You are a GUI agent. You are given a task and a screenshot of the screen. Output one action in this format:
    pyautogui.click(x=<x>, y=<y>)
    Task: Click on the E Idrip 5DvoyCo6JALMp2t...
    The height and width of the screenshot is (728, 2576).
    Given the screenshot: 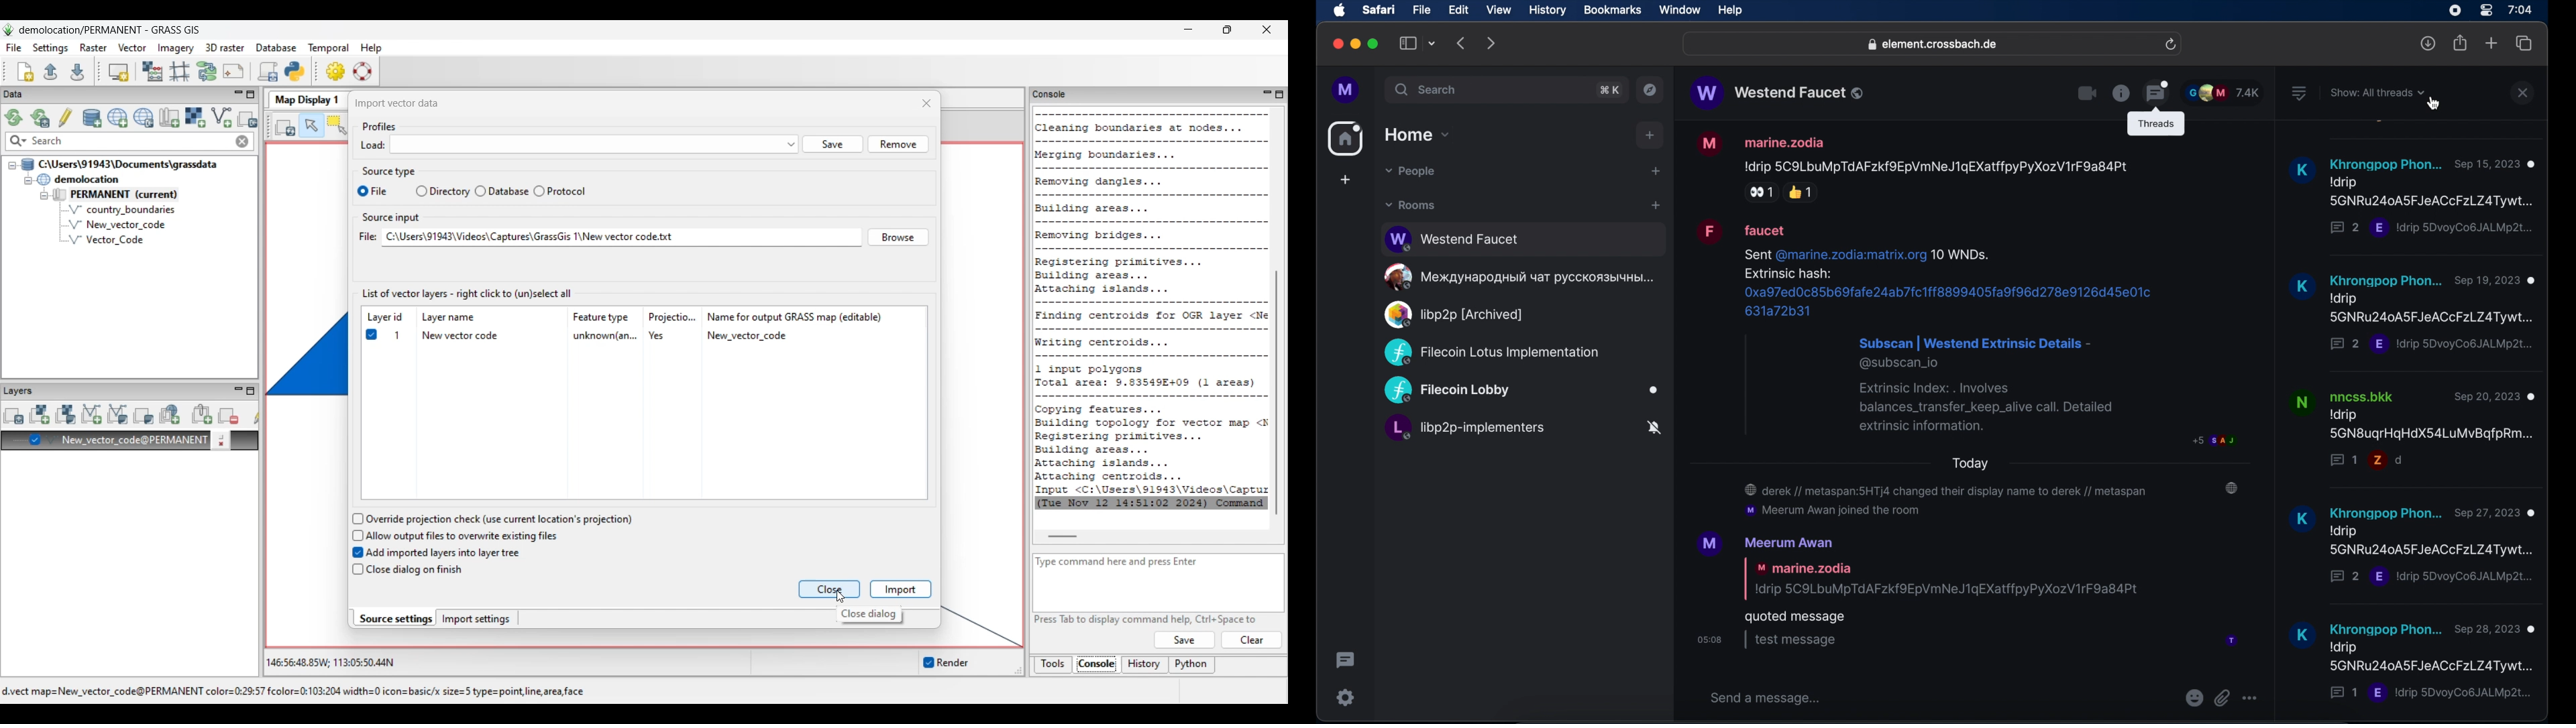 What is the action you would take?
    pyautogui.click(x=2454, y=579)
    